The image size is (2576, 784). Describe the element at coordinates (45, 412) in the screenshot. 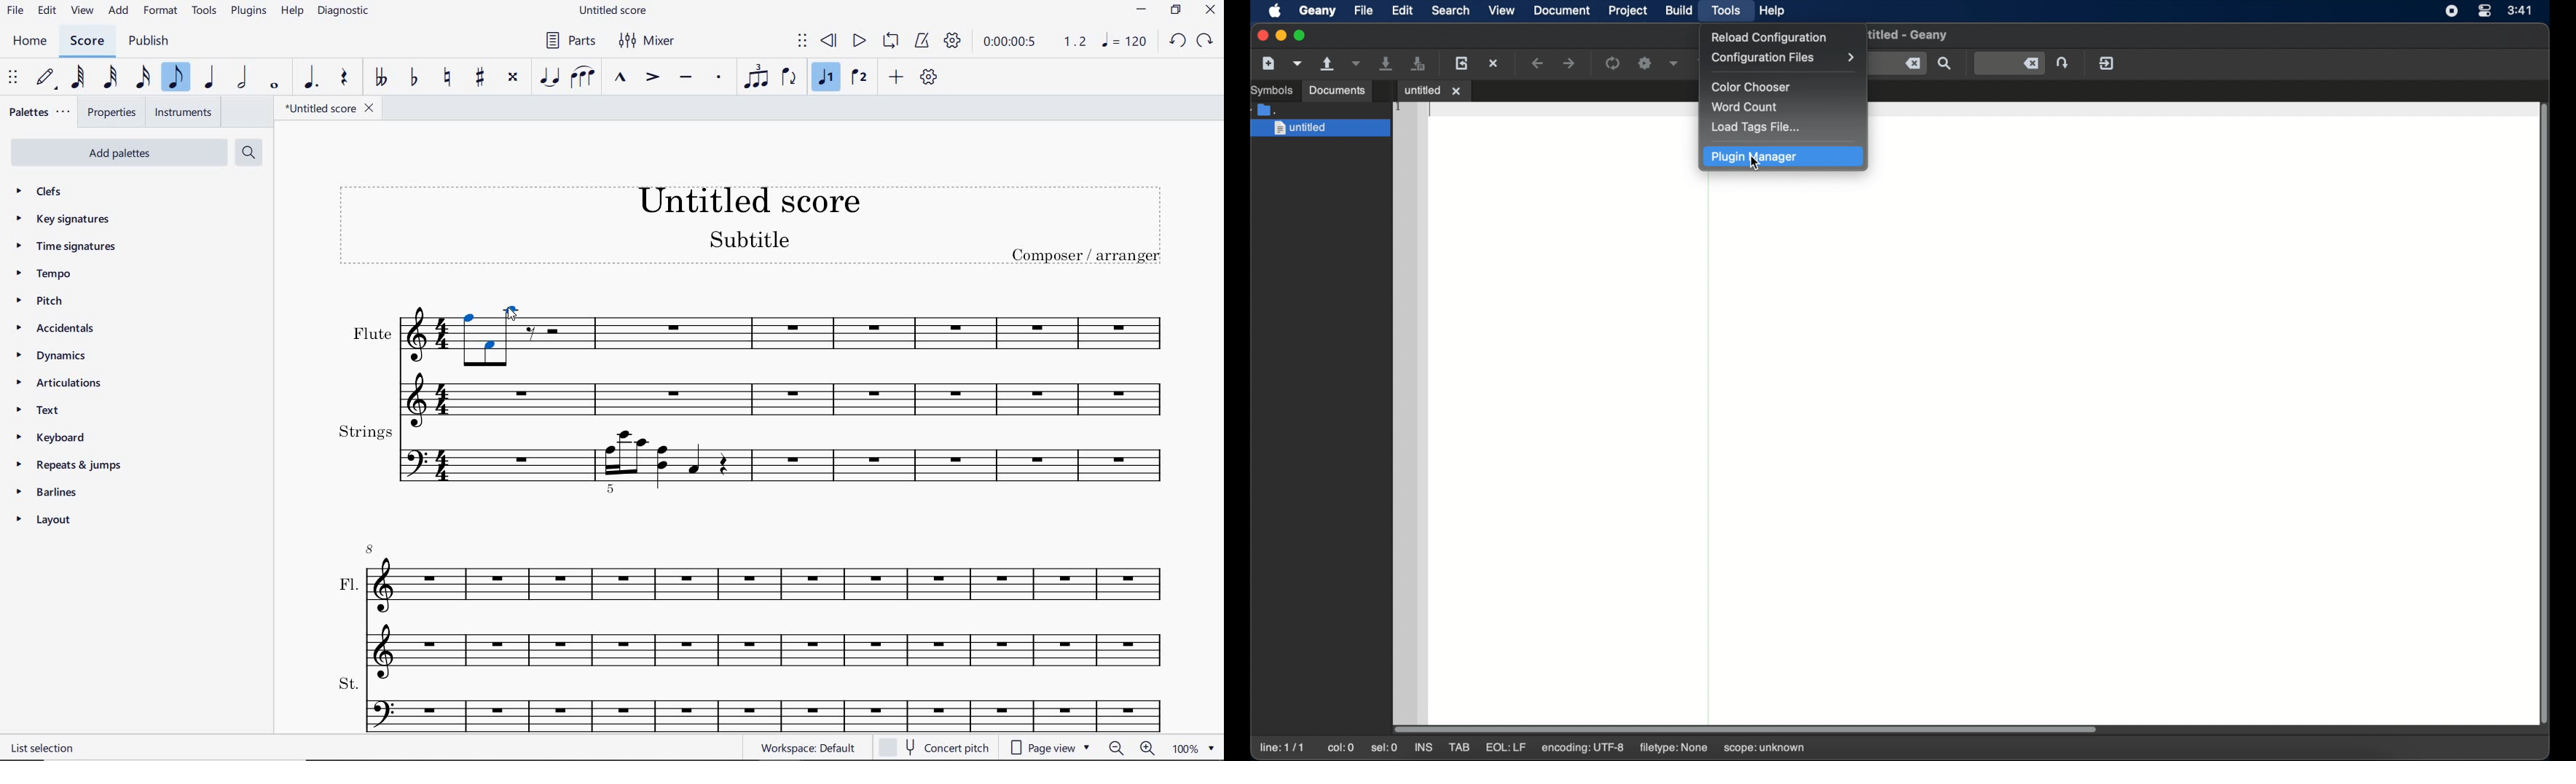

I see `text` at that location.